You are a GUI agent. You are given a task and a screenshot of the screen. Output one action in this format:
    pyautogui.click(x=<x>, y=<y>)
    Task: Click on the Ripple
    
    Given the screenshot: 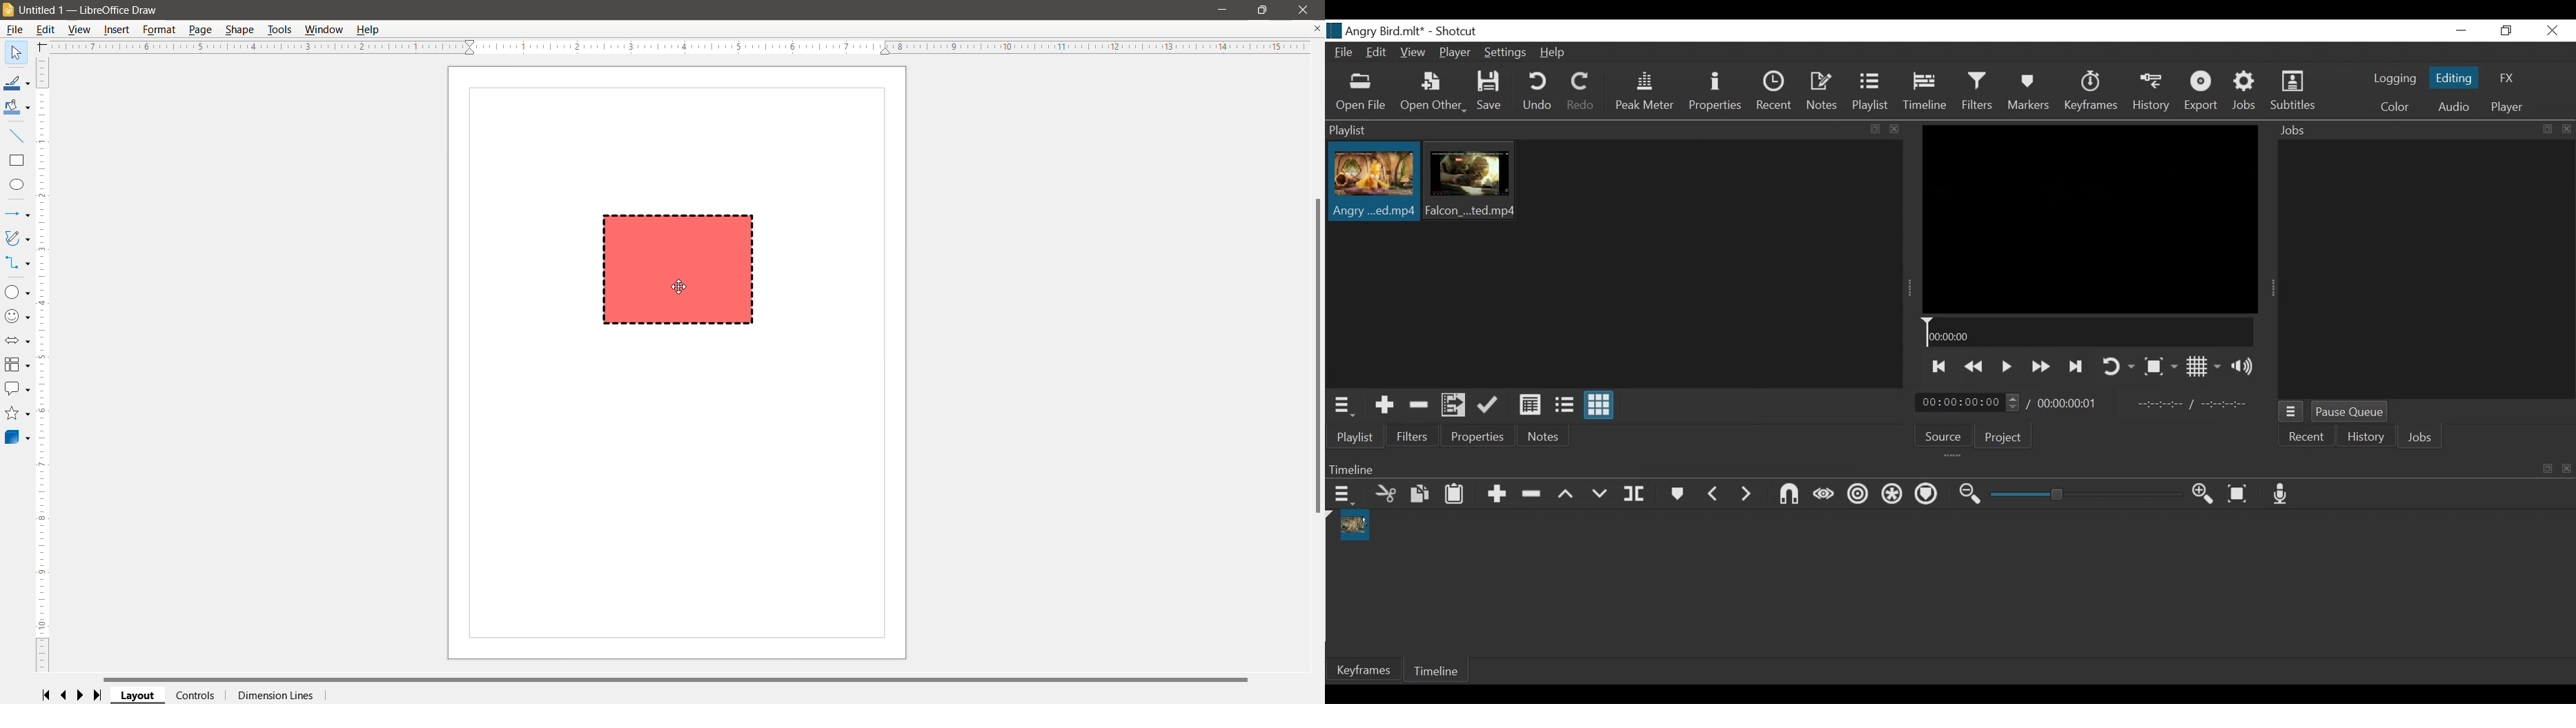 What is the action you would take?
    pyautogui.click(x=1856, y=495)
    